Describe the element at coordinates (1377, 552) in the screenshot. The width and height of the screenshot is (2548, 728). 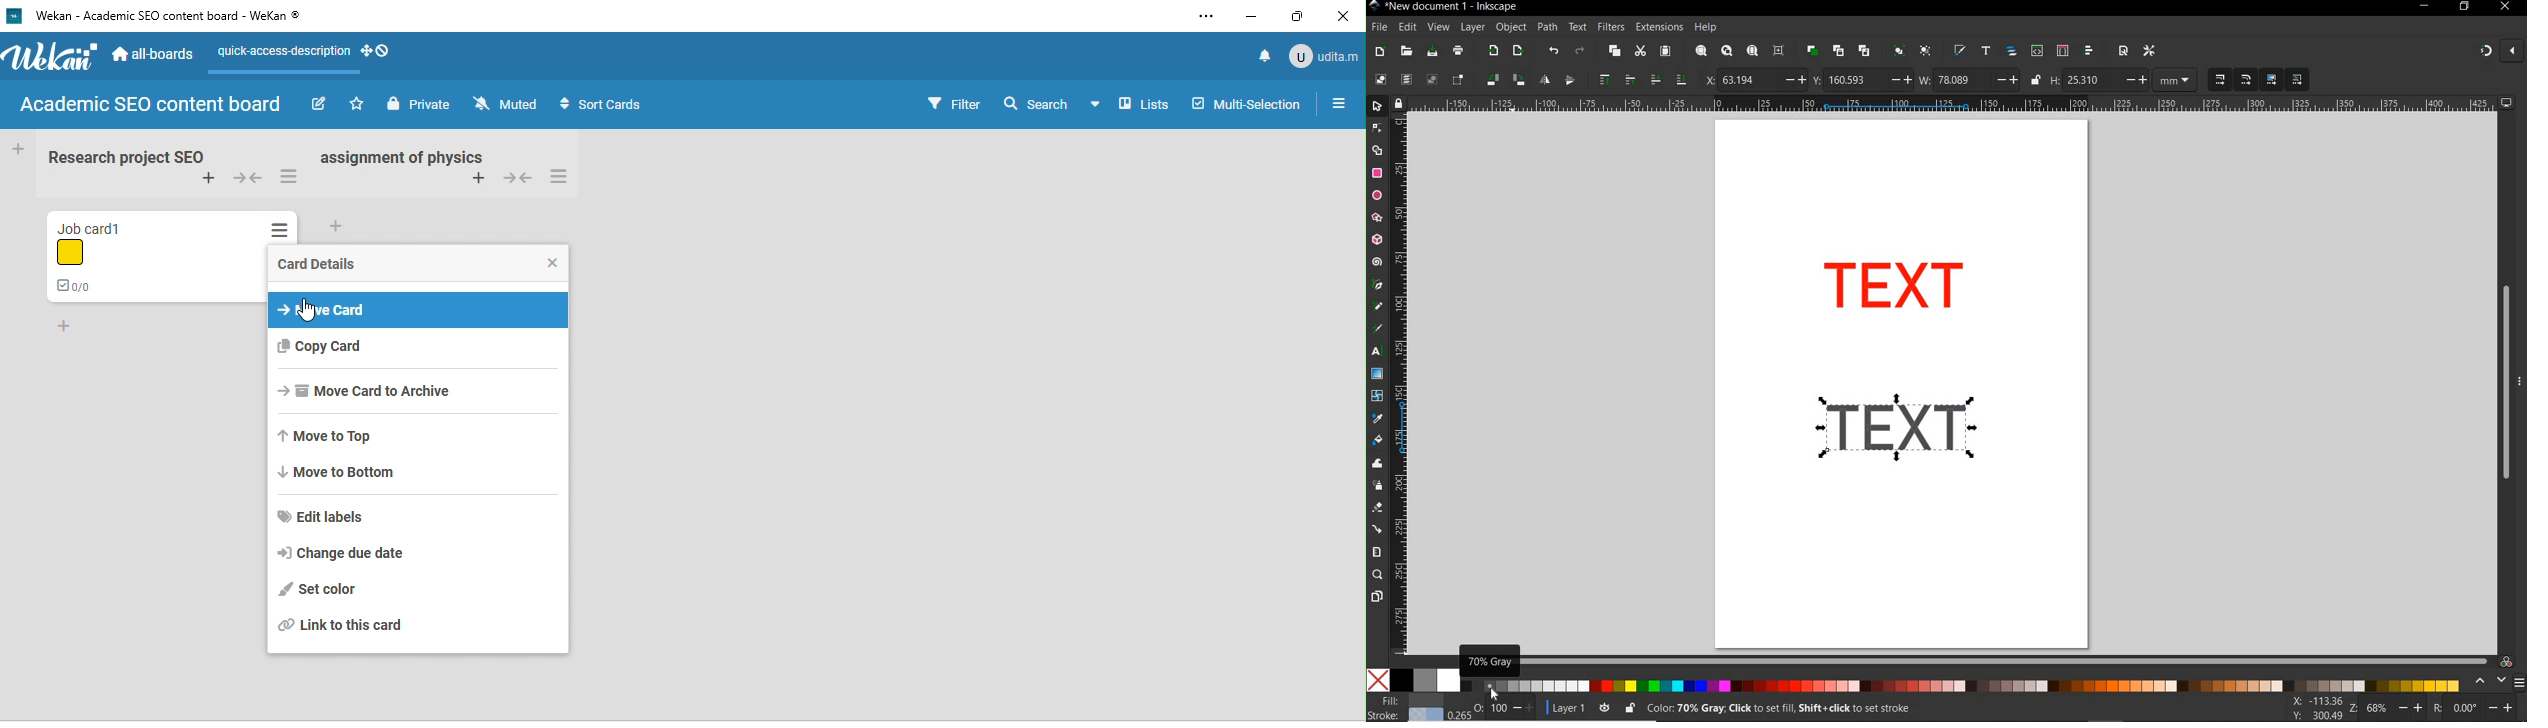
I see `measure tool` at that location.